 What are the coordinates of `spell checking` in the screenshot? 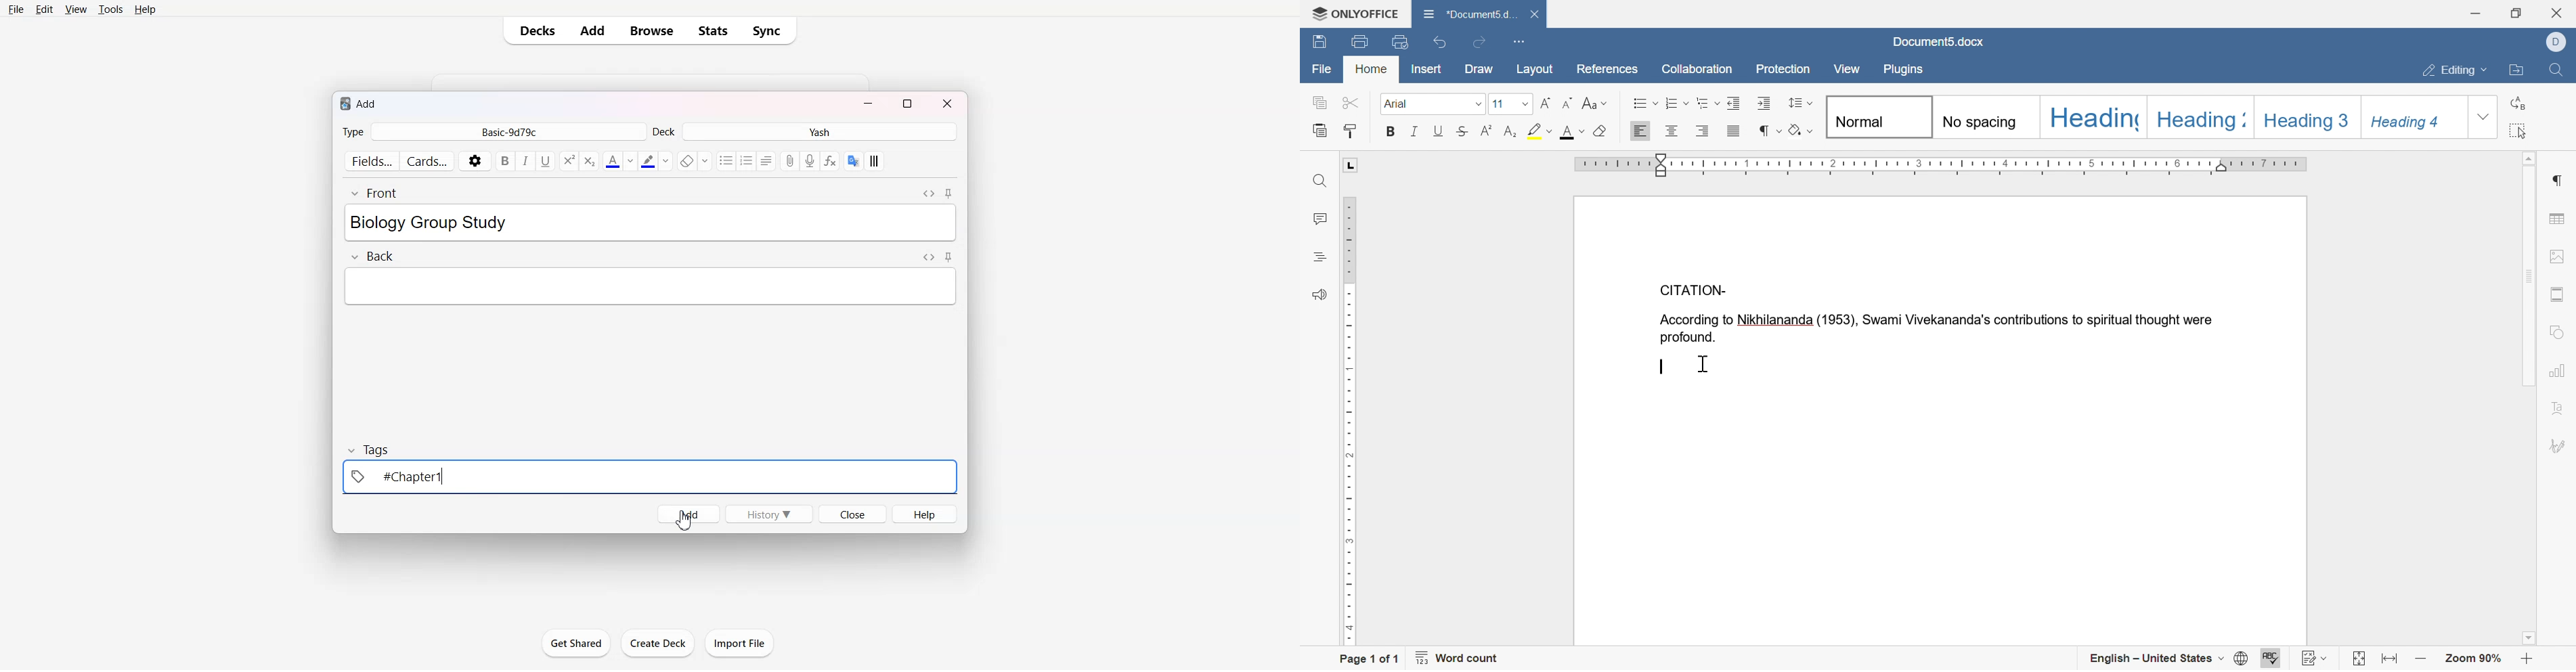 It's located at (2273, 659).